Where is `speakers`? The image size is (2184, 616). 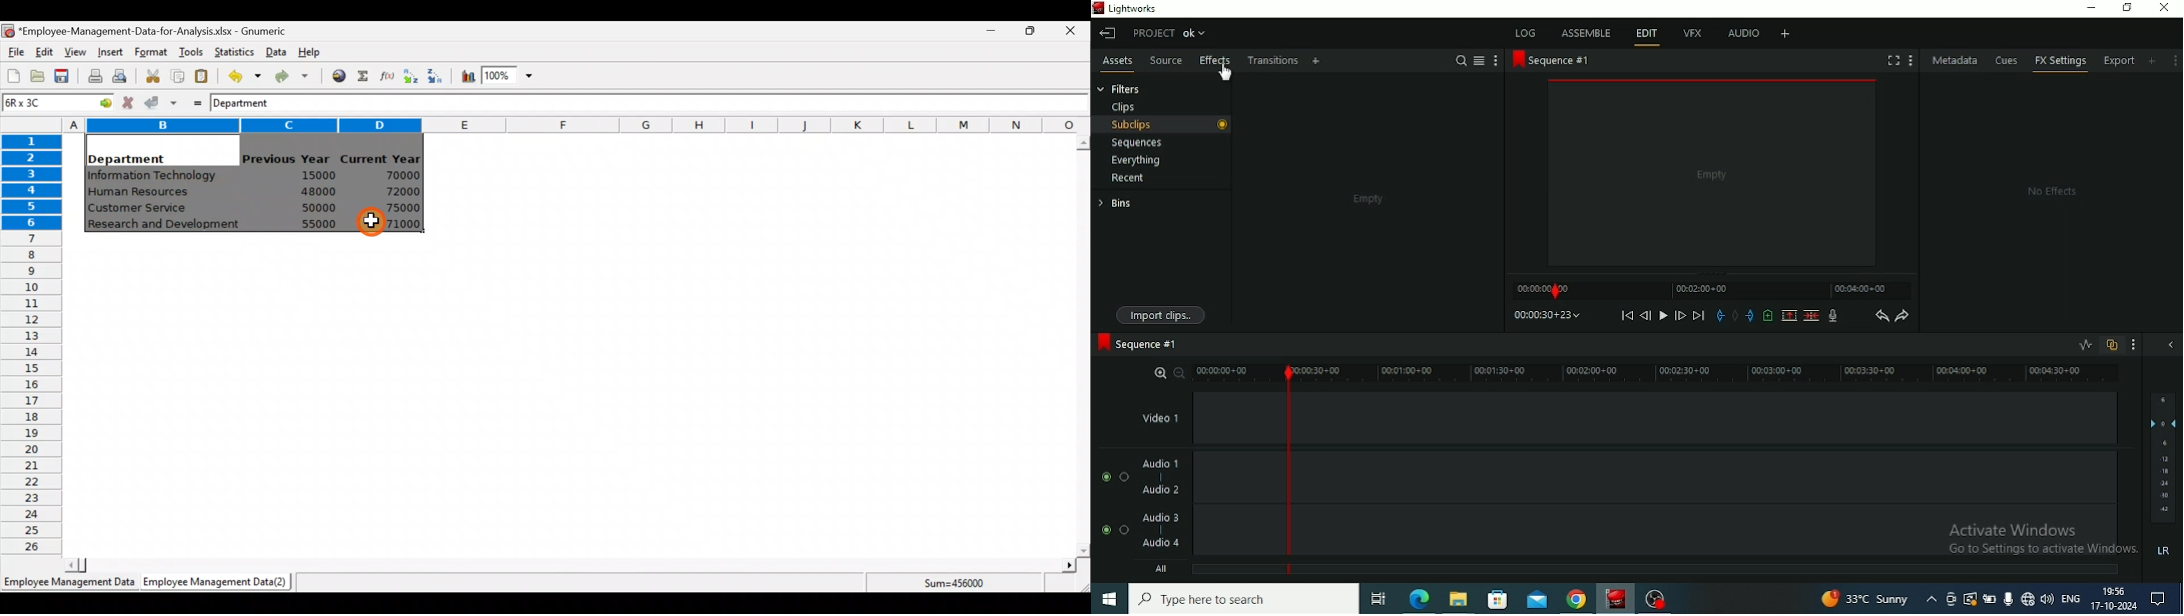 speakers is located at coordinates (2049, 598).